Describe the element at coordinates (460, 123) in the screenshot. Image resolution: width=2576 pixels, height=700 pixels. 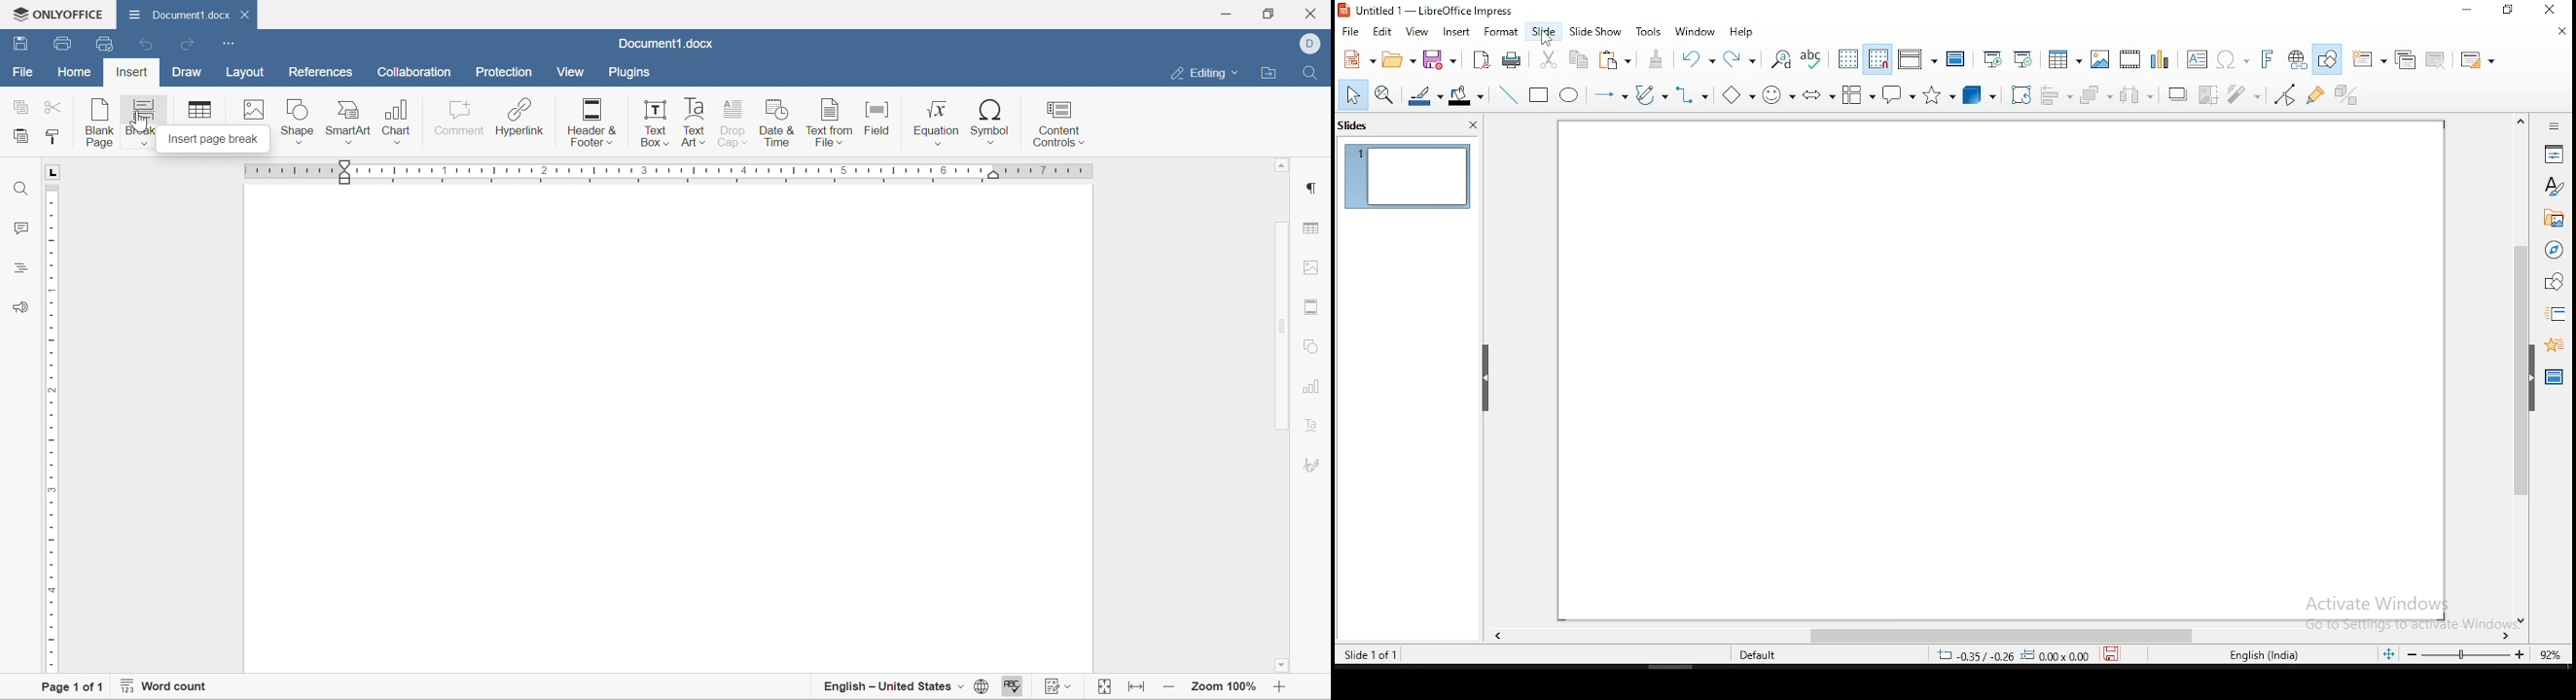
I see `Comment` at that location.